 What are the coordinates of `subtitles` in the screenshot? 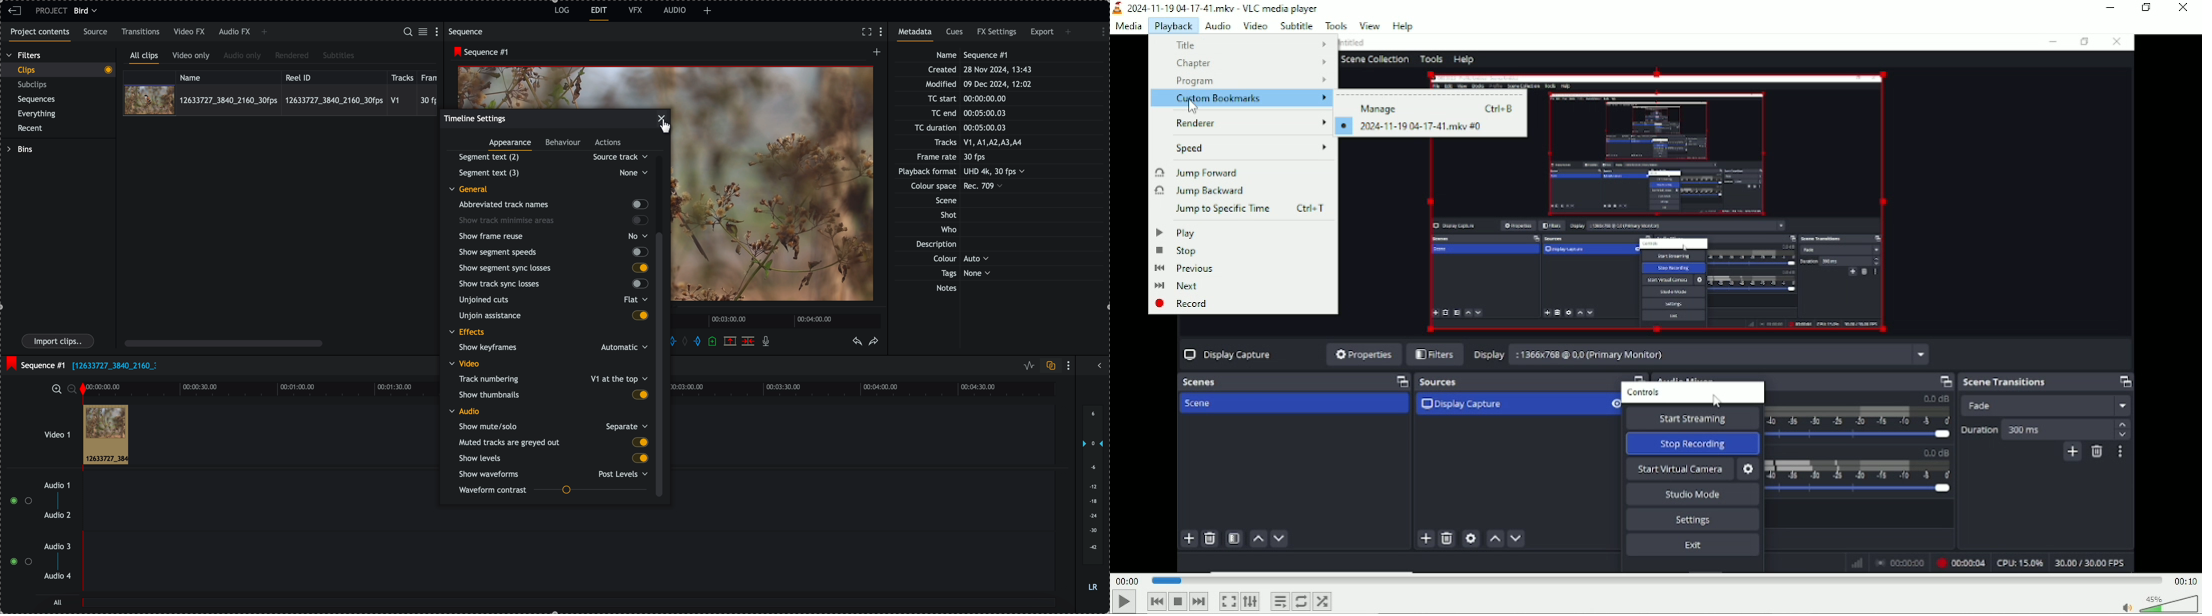 It's located at (339, 56).